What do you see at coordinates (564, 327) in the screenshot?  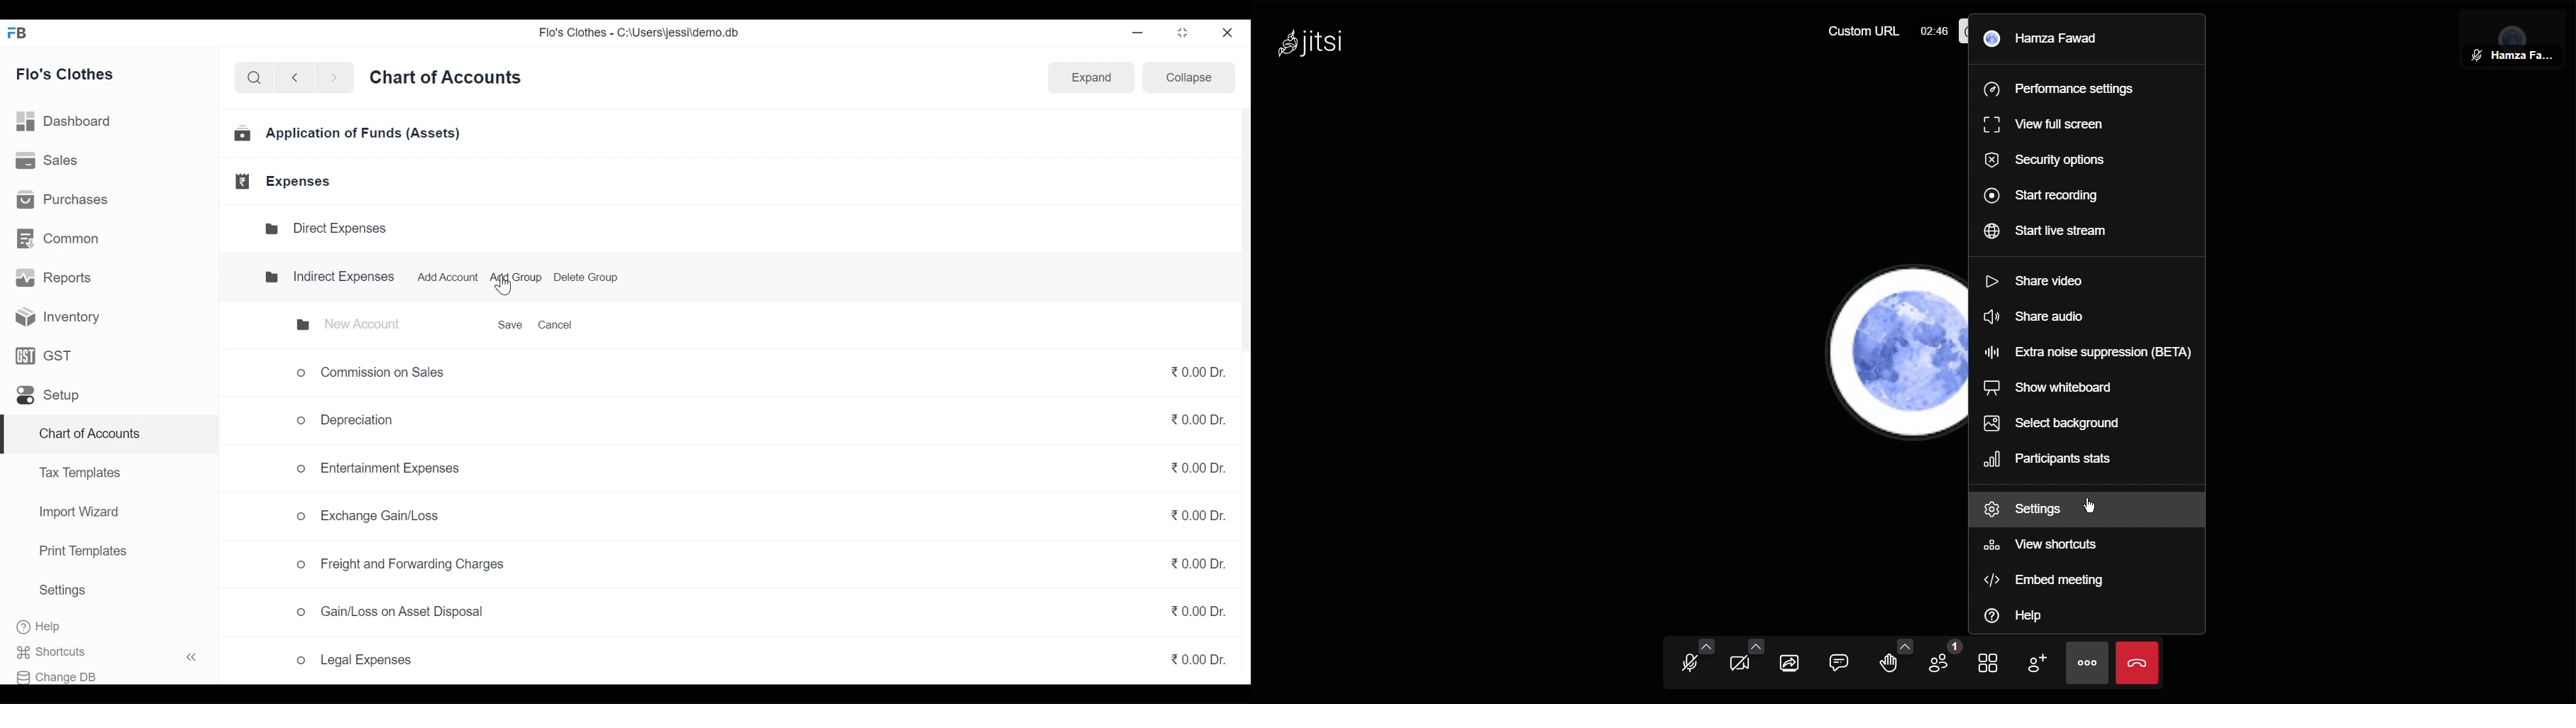 I see `Cancel` at bounding box center [564, 327].